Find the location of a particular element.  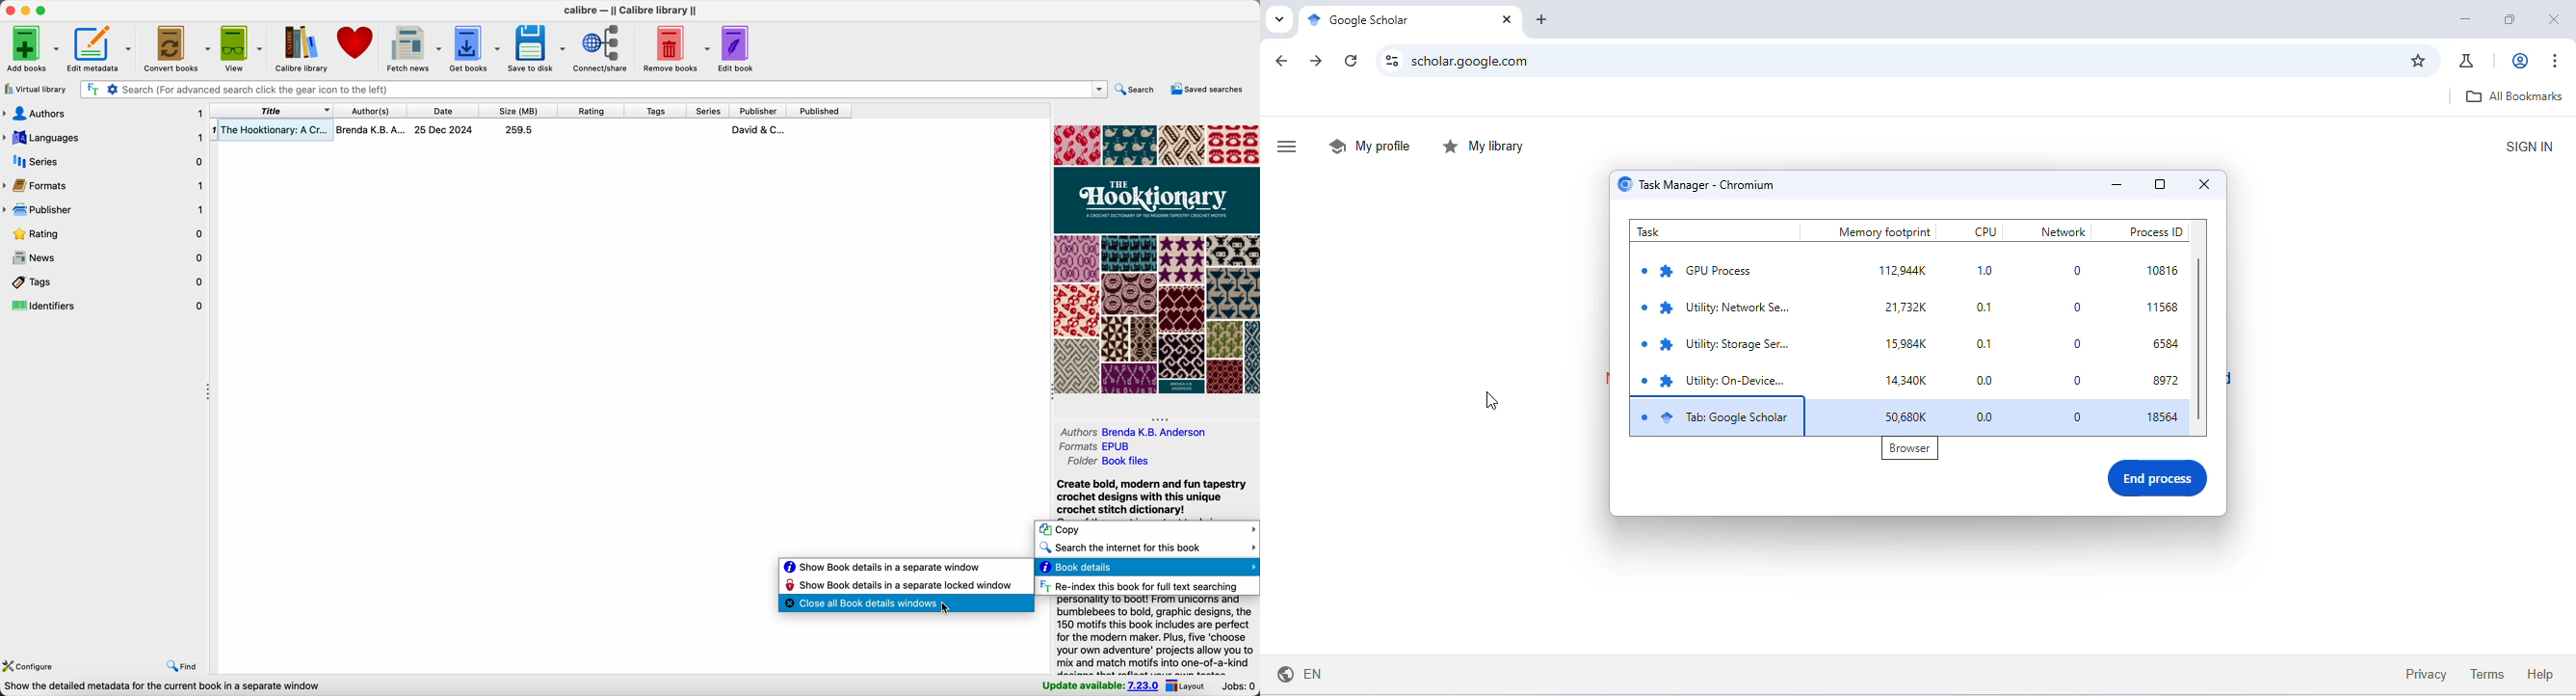

Calibre is located at coordinates (630, 12).